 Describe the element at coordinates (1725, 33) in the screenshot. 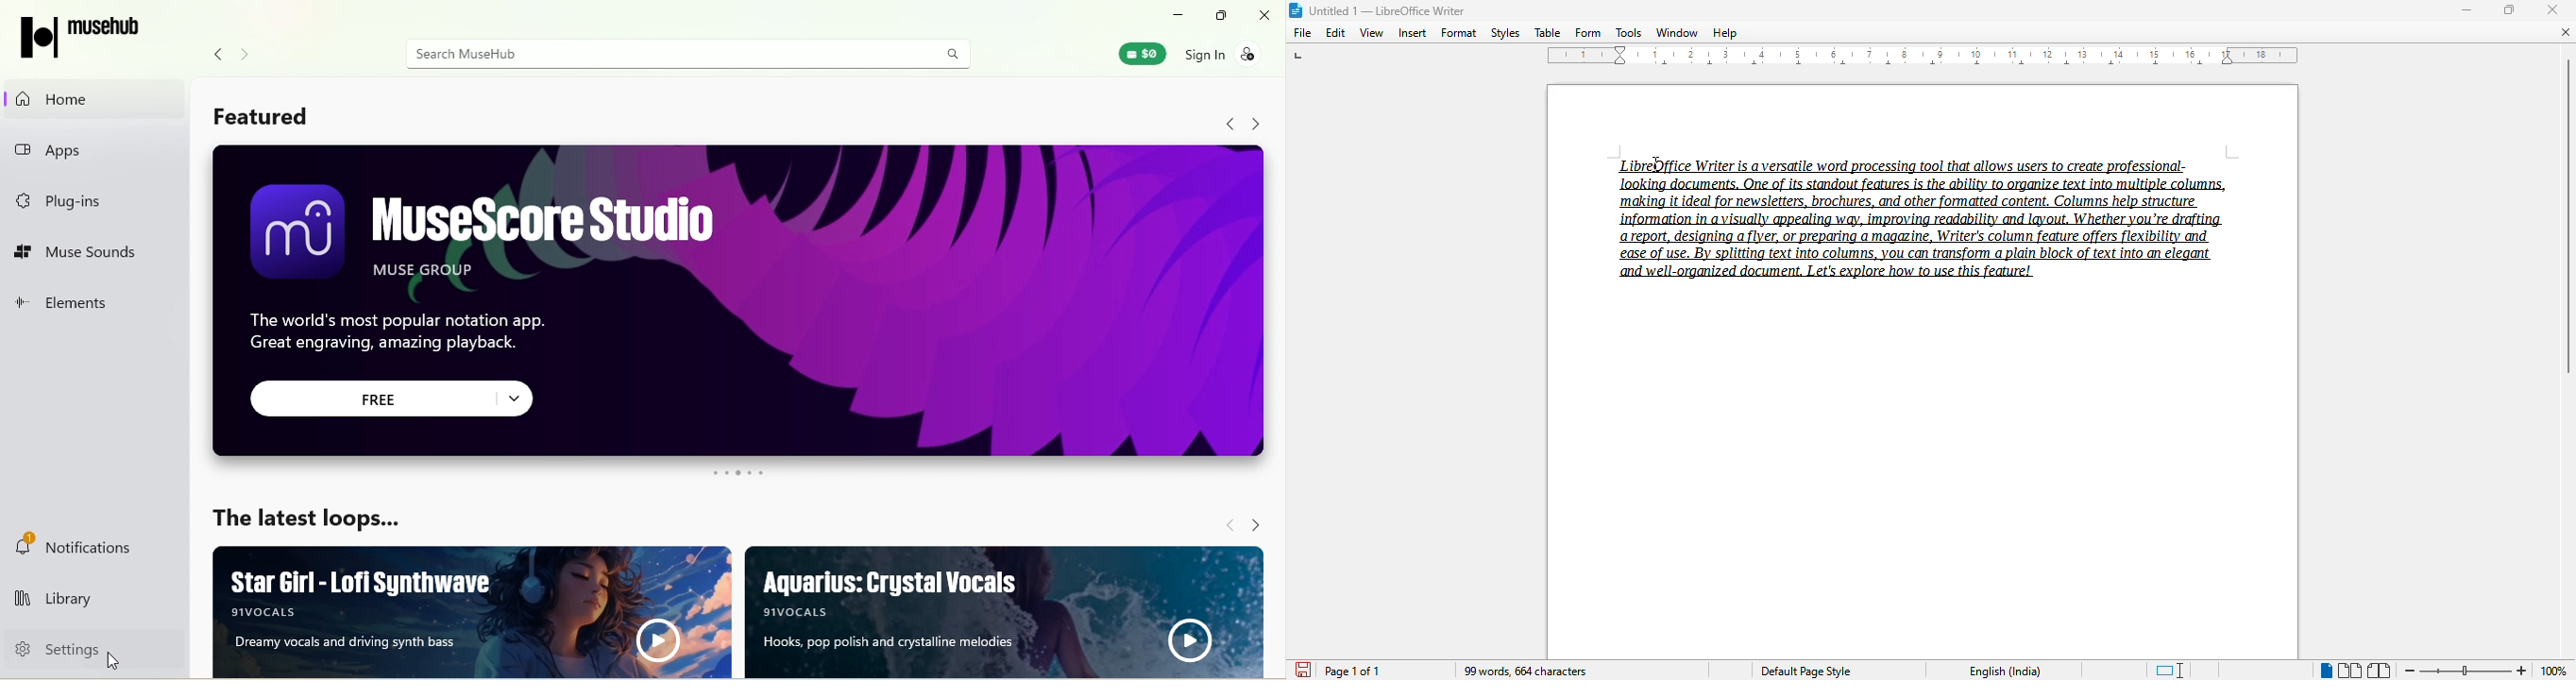

I see `help` at that location.